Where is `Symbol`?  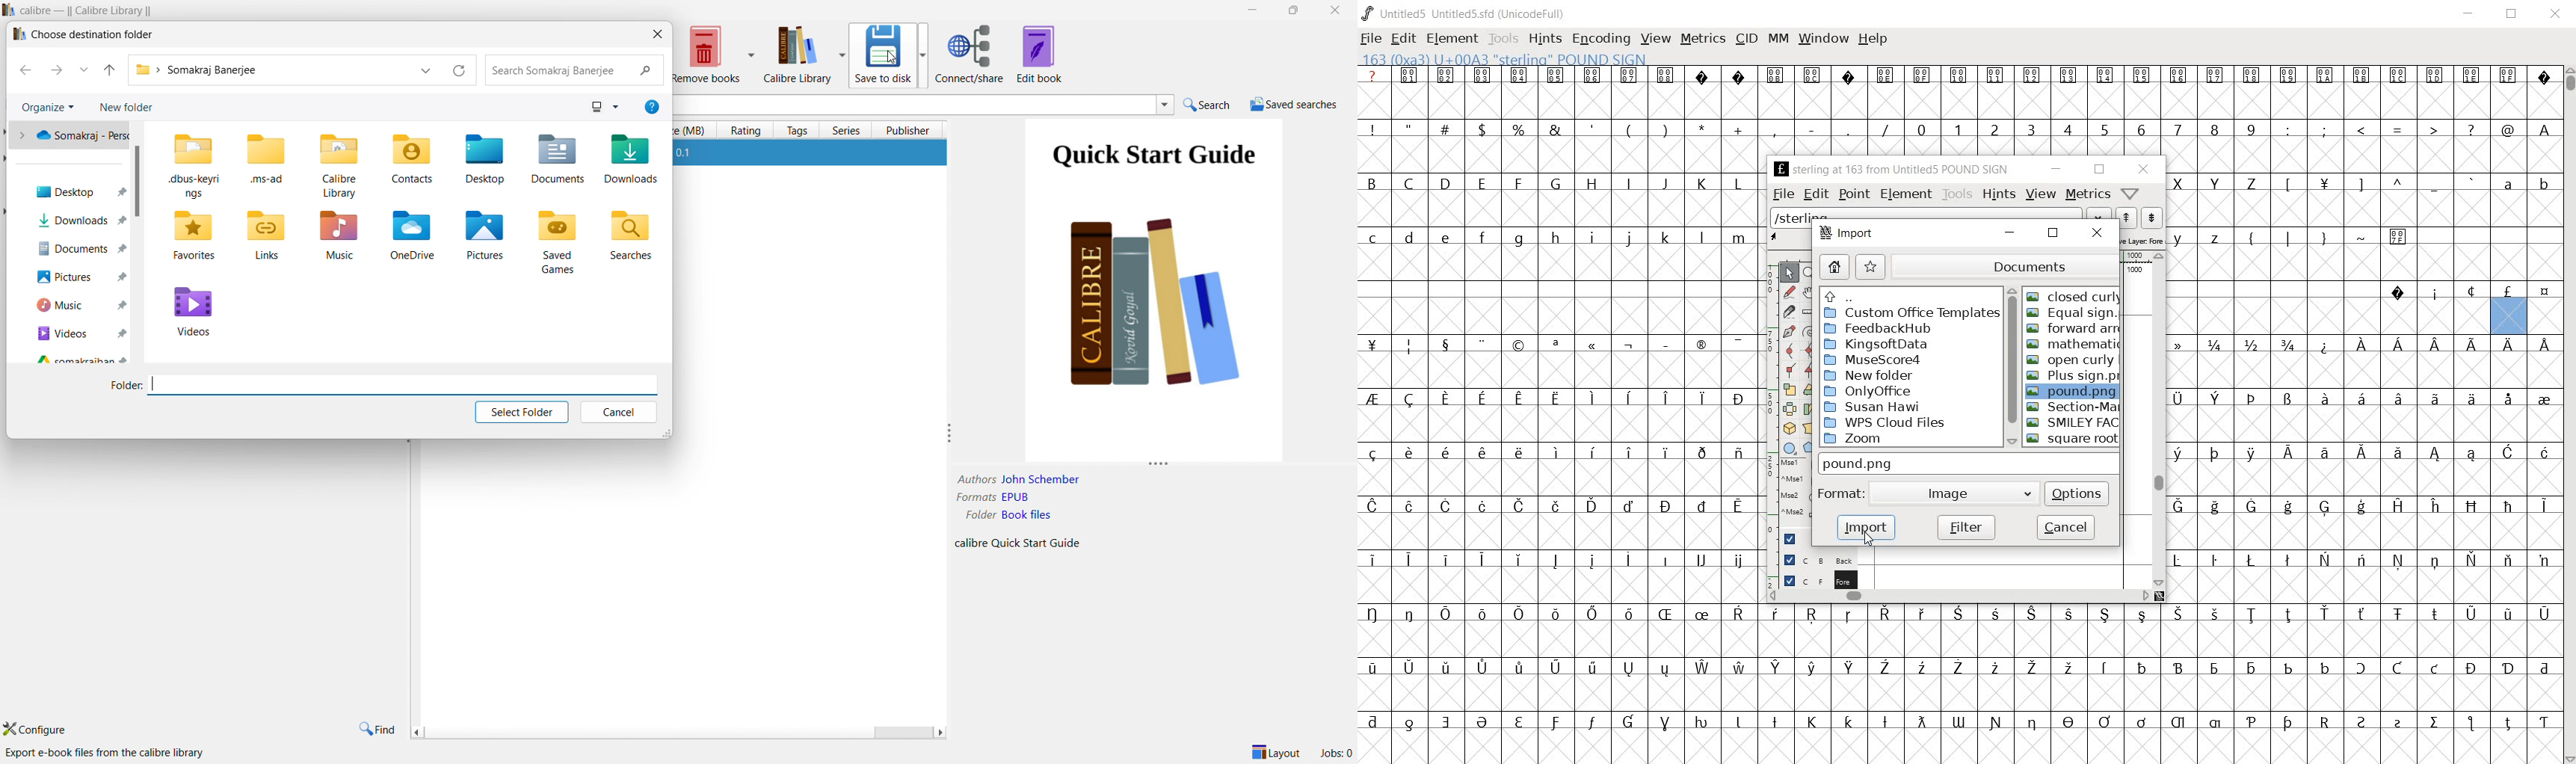 Symbol is located at coordinates (2362, 722).